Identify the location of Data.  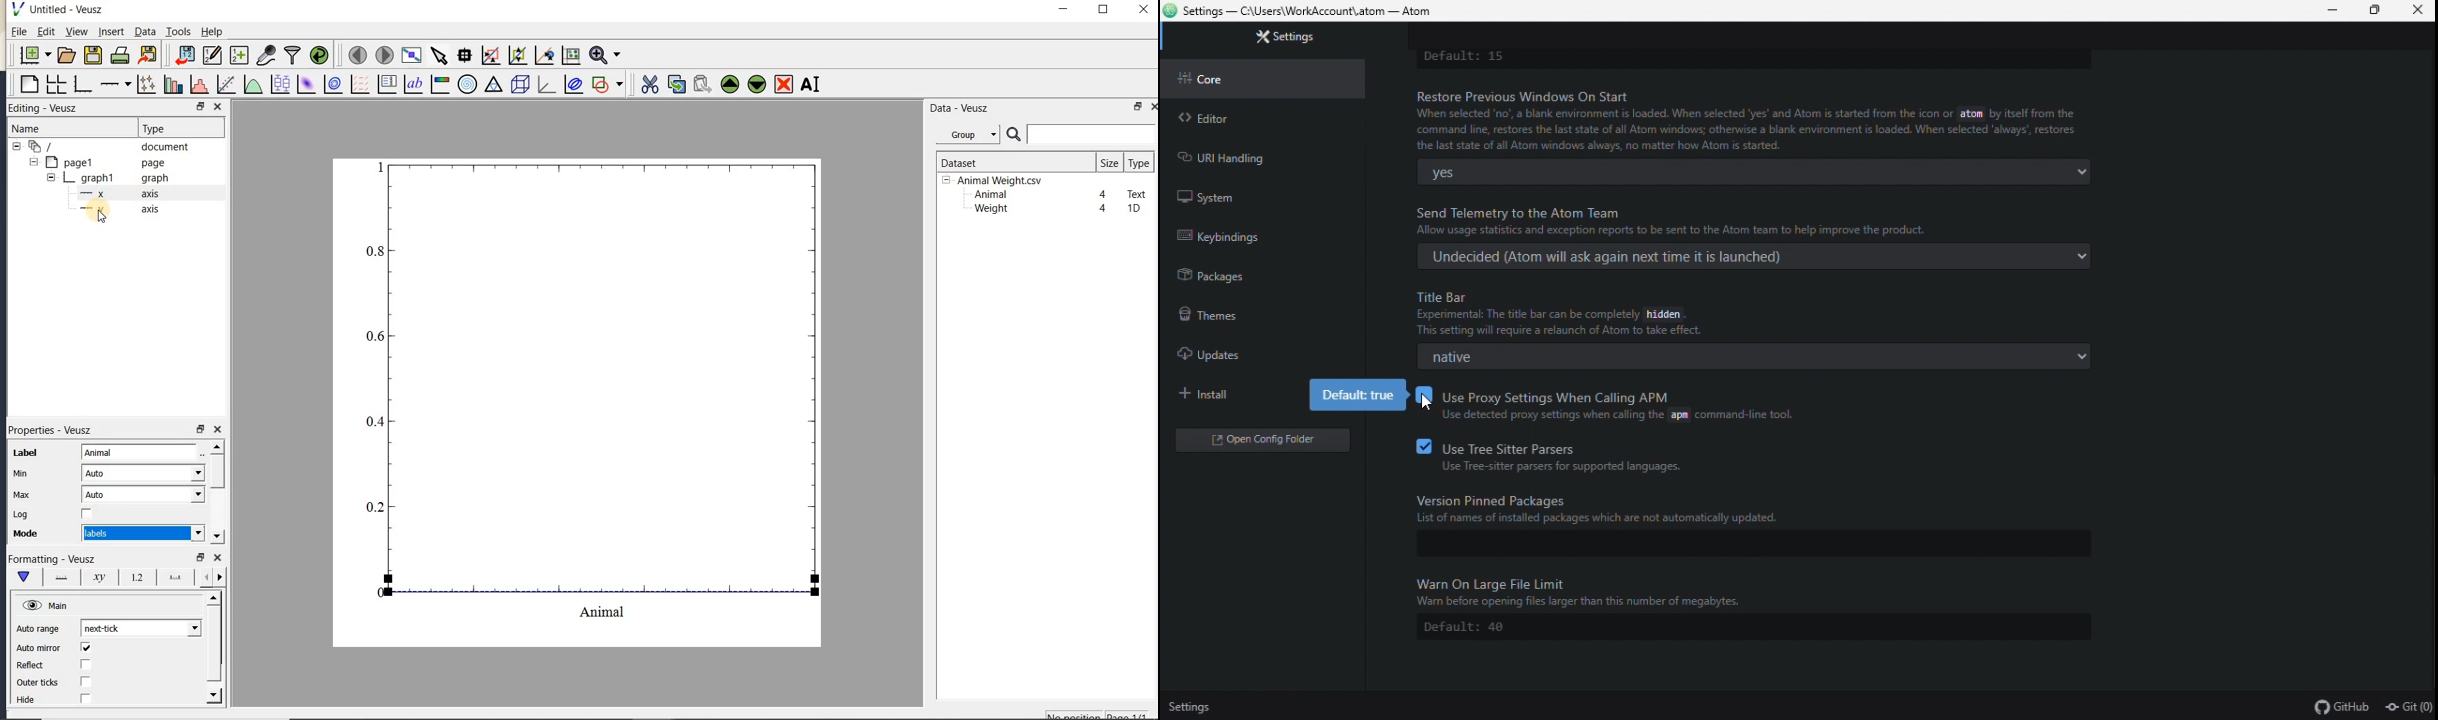
(145, 31).